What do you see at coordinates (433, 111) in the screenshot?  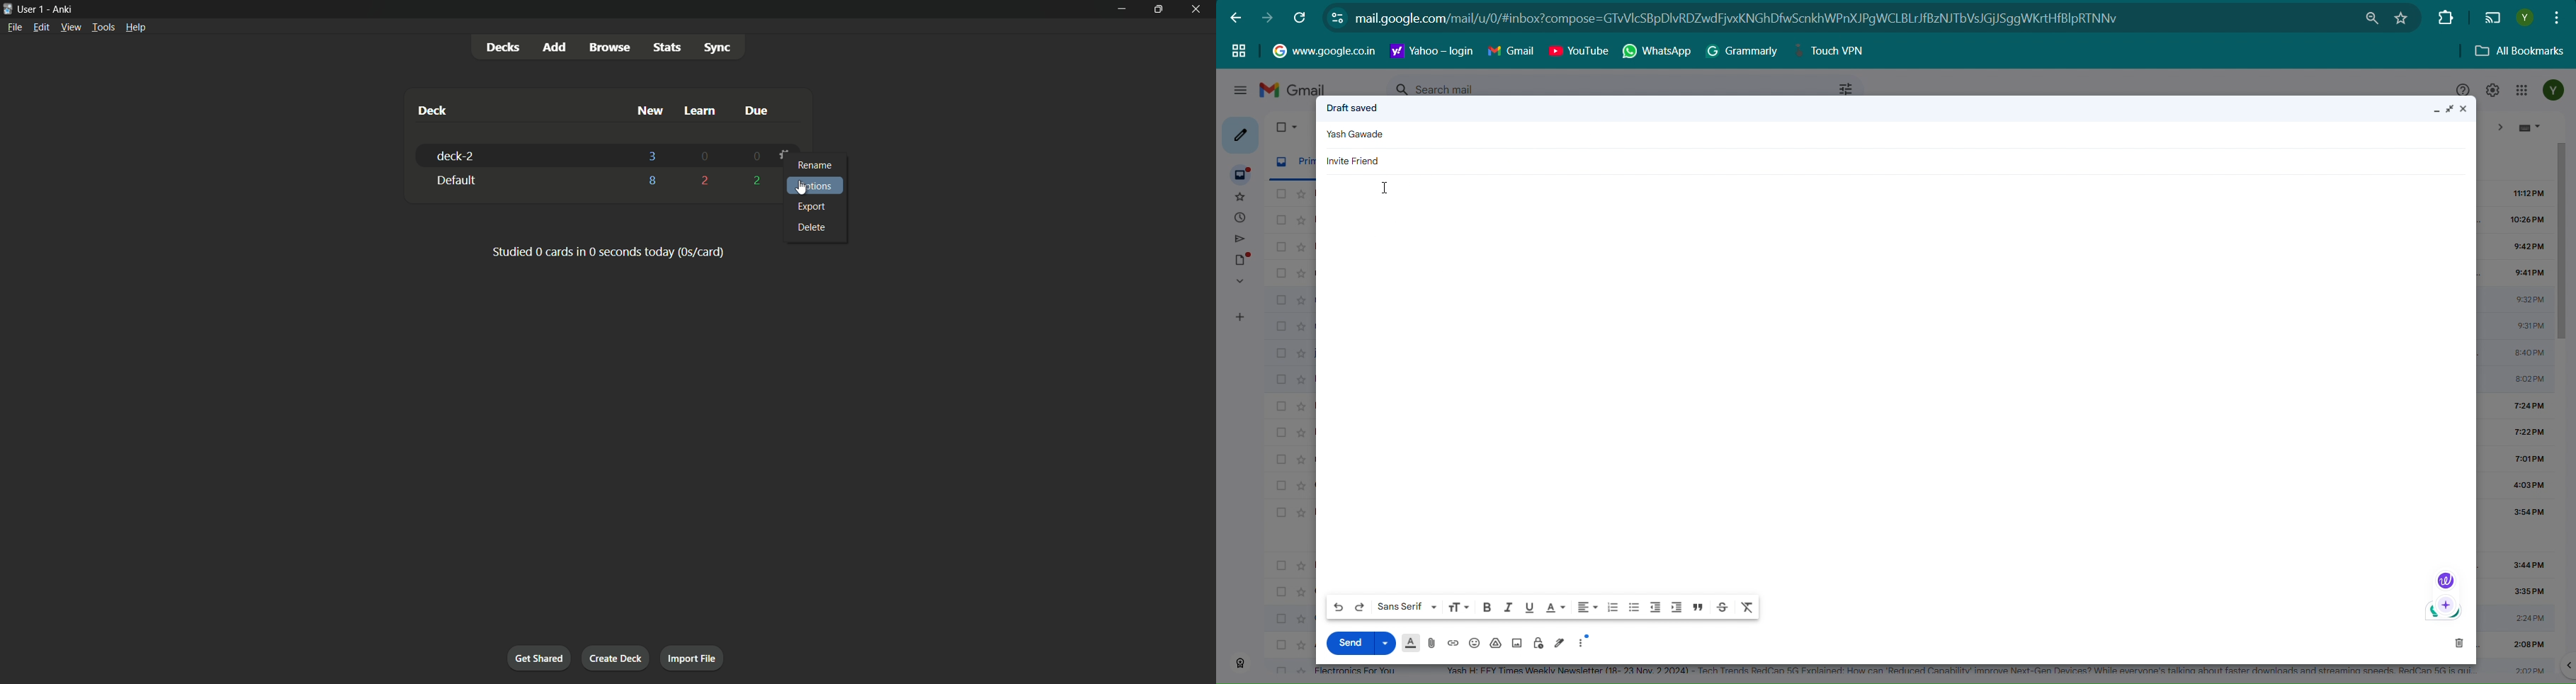 I see `deck` at bounding box center [433, 111].